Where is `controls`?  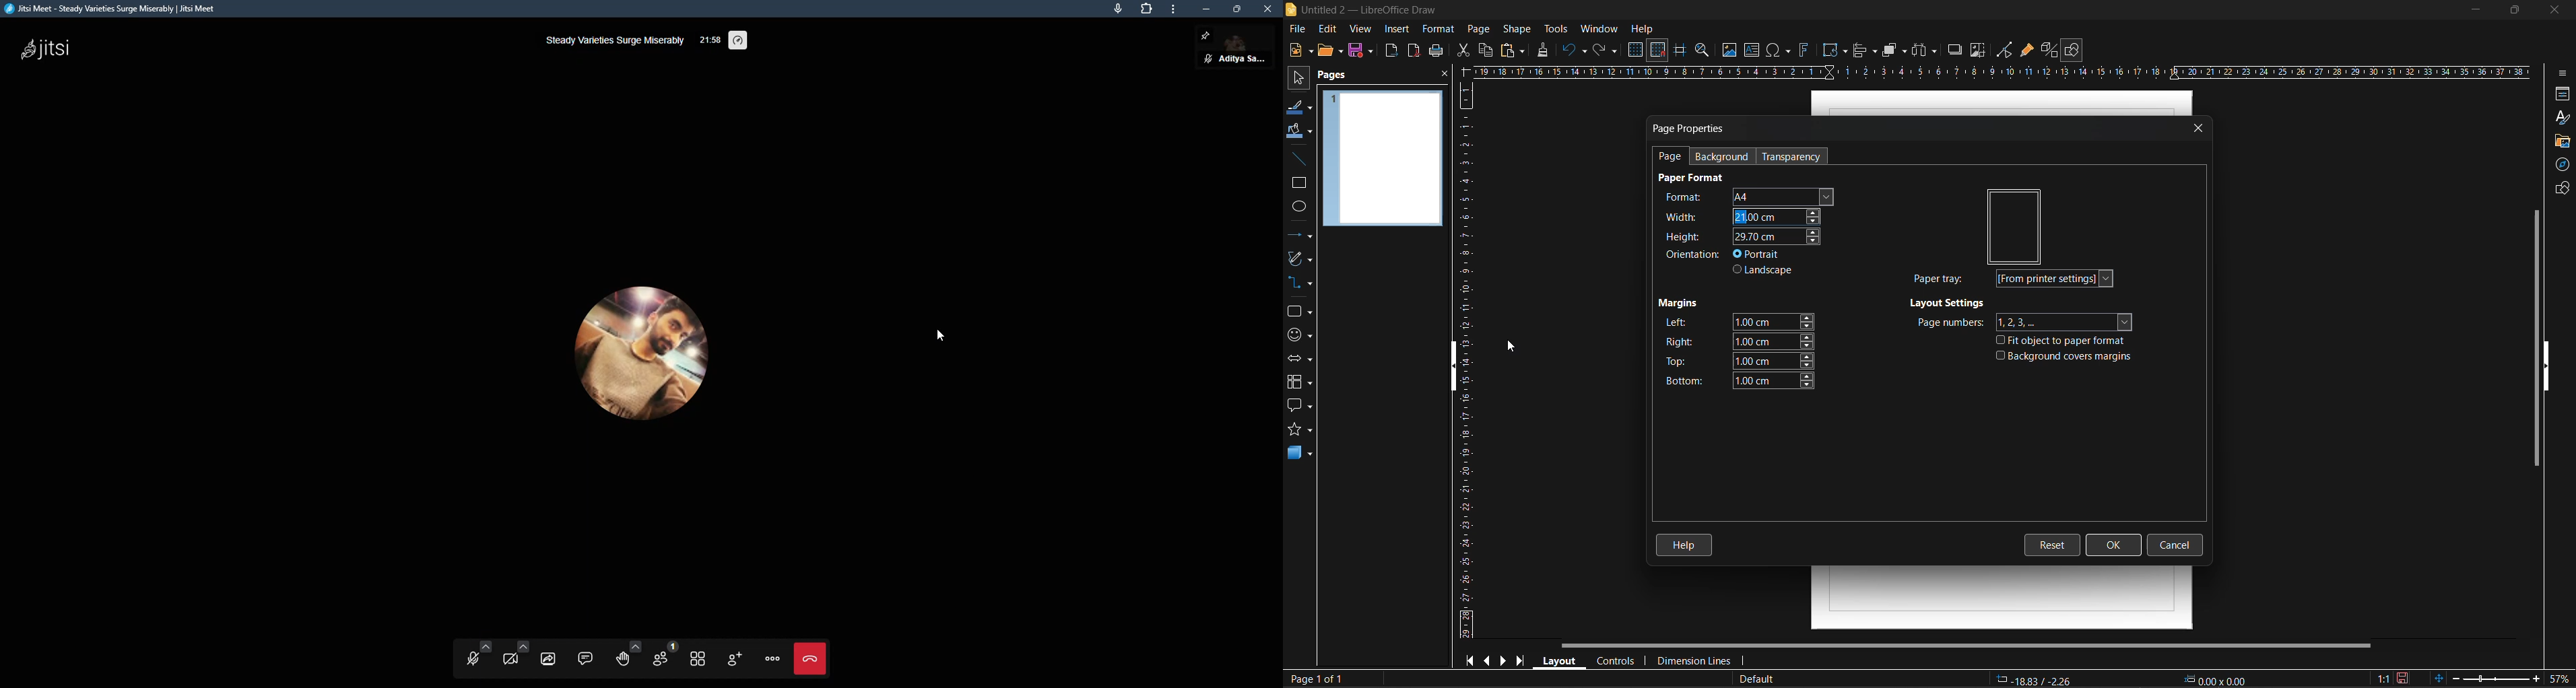
controls is located at coordinates (1617, 661).